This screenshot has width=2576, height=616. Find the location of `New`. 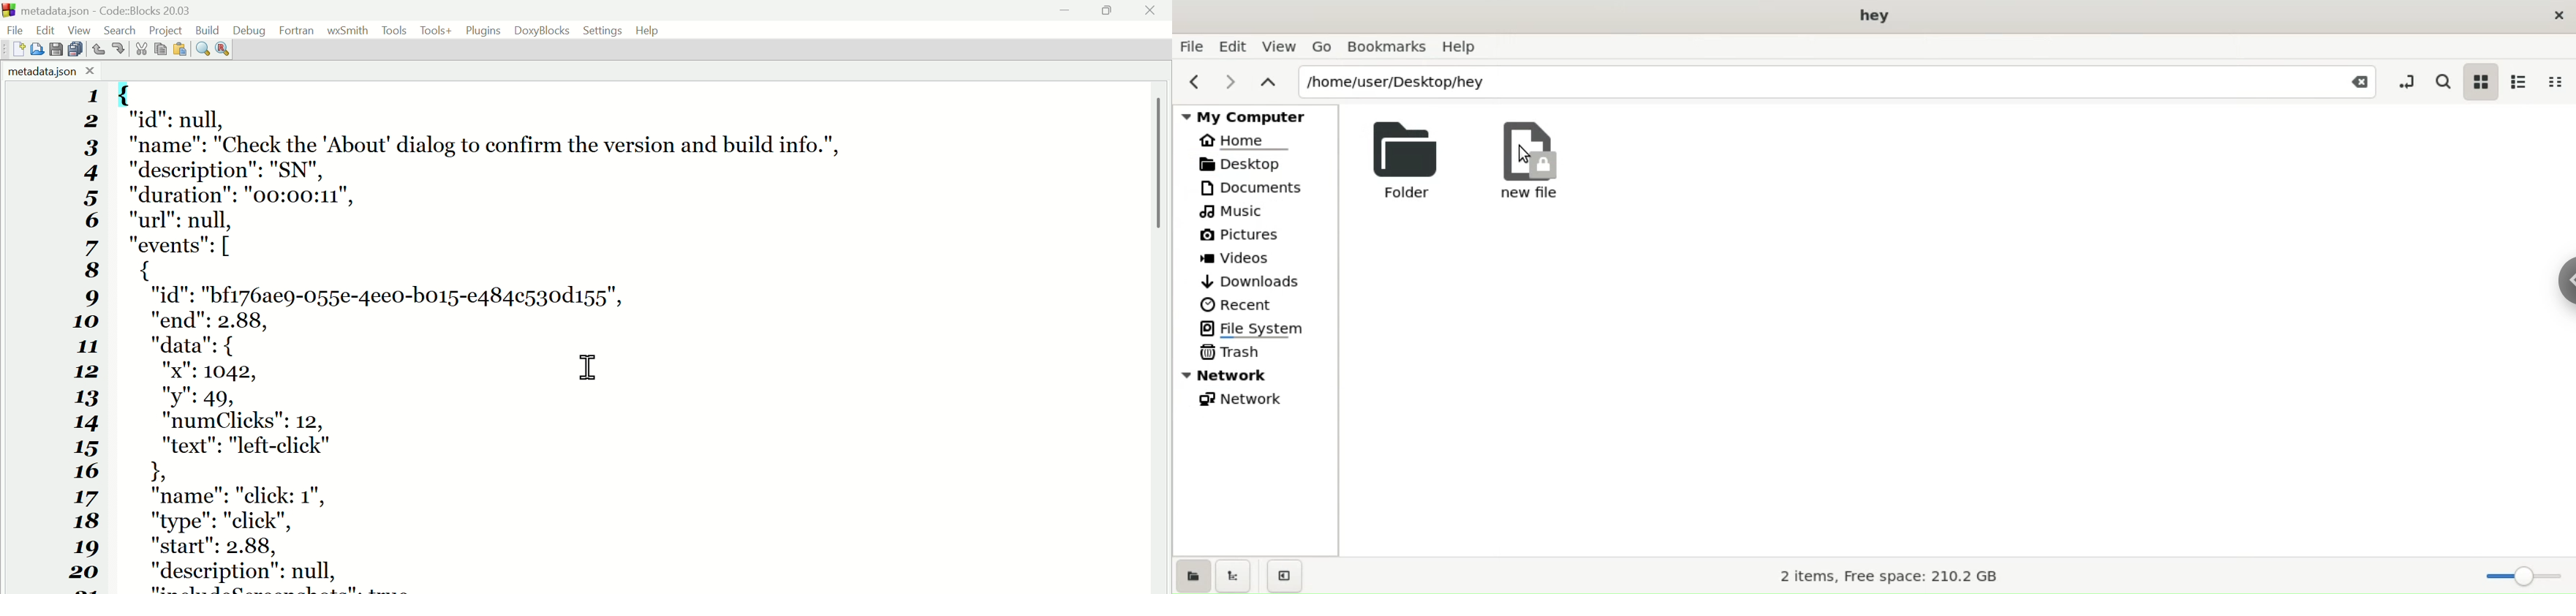

New is located at coordinates (14, 51).